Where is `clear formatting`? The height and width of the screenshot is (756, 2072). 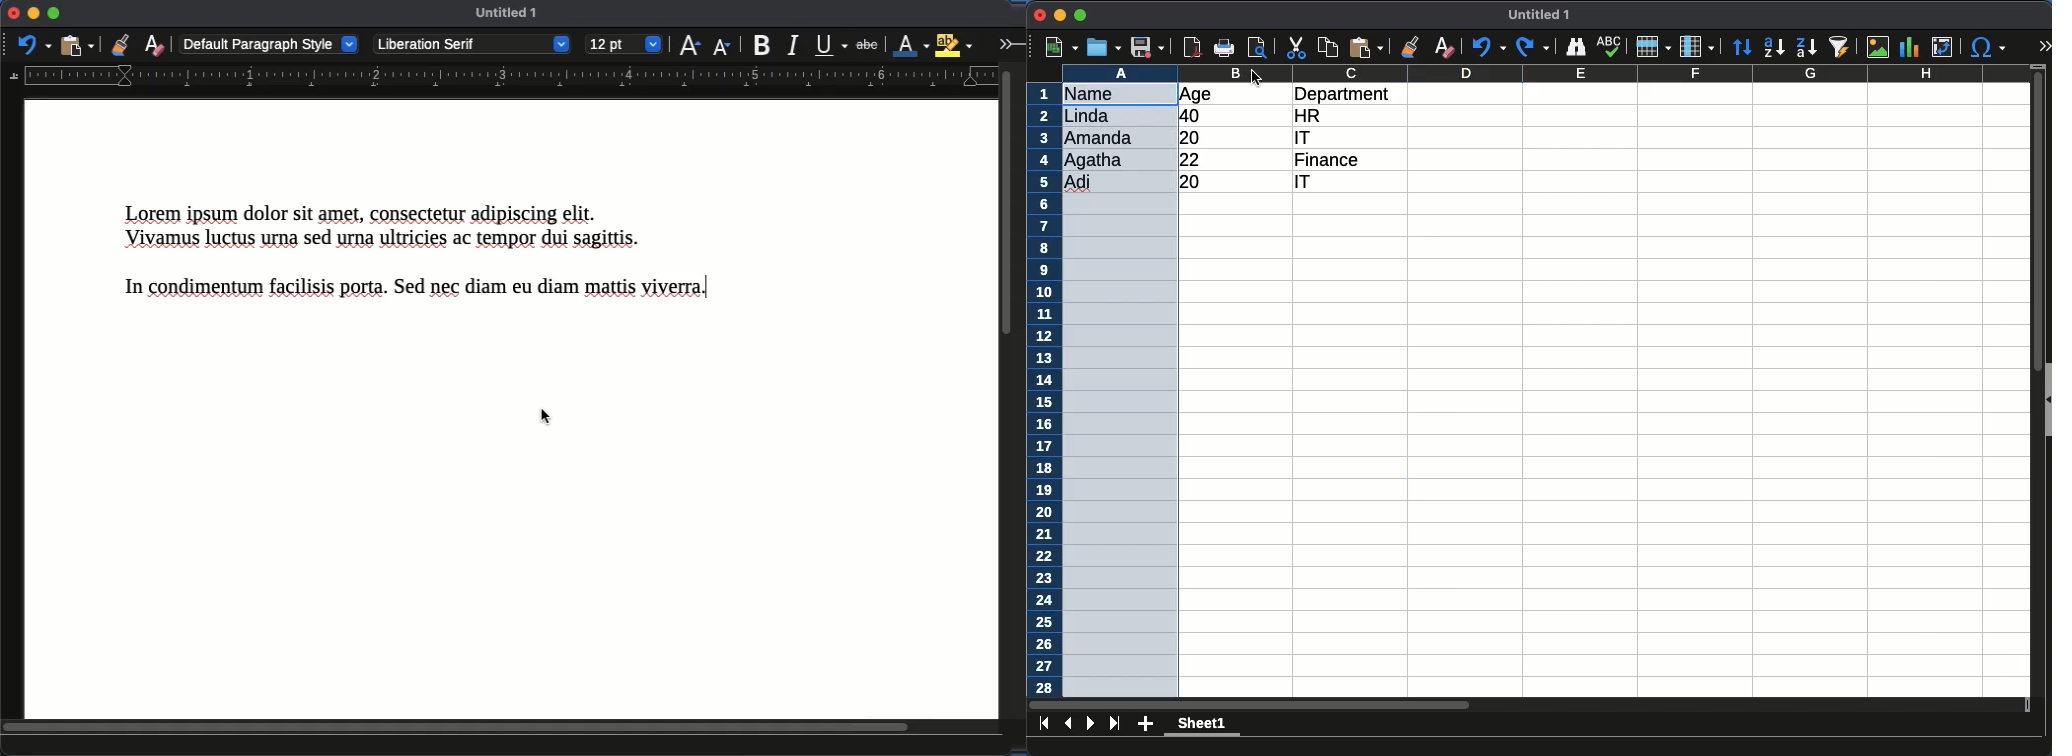
clear formatting is located at coordinates (1444, 46).